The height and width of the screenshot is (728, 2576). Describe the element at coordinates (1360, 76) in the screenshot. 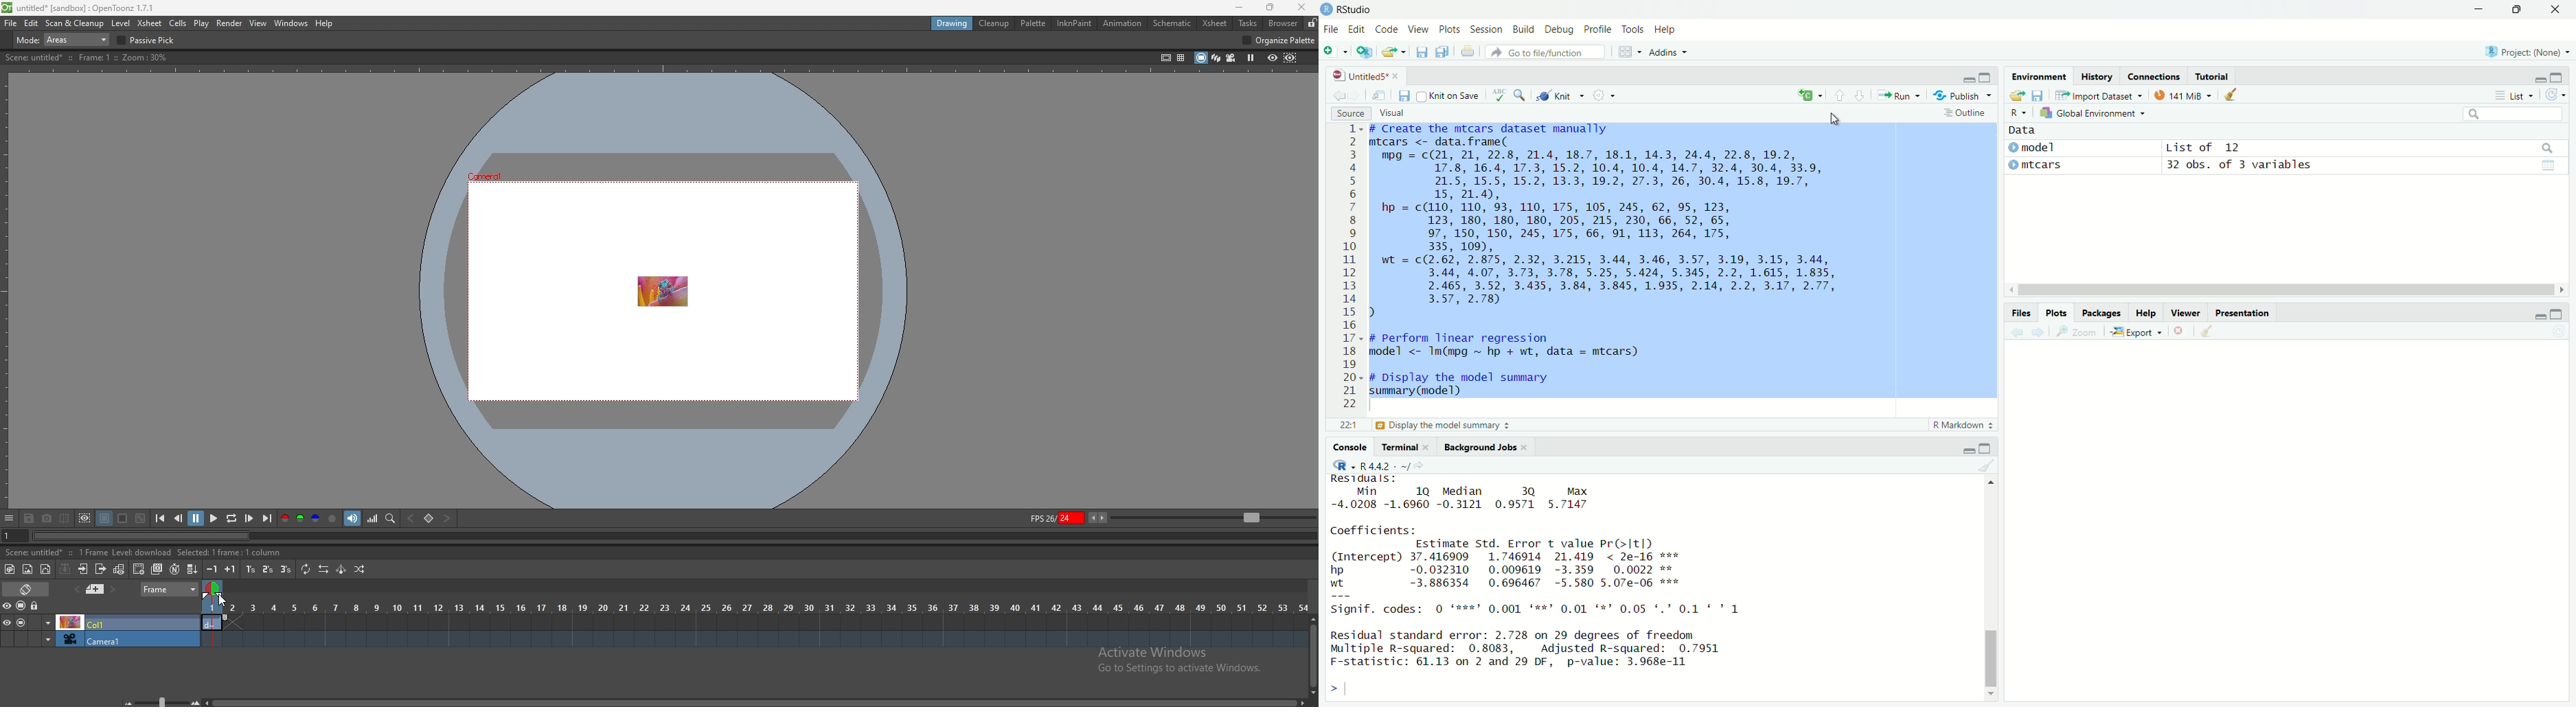

I see `Untitled5` at that location.